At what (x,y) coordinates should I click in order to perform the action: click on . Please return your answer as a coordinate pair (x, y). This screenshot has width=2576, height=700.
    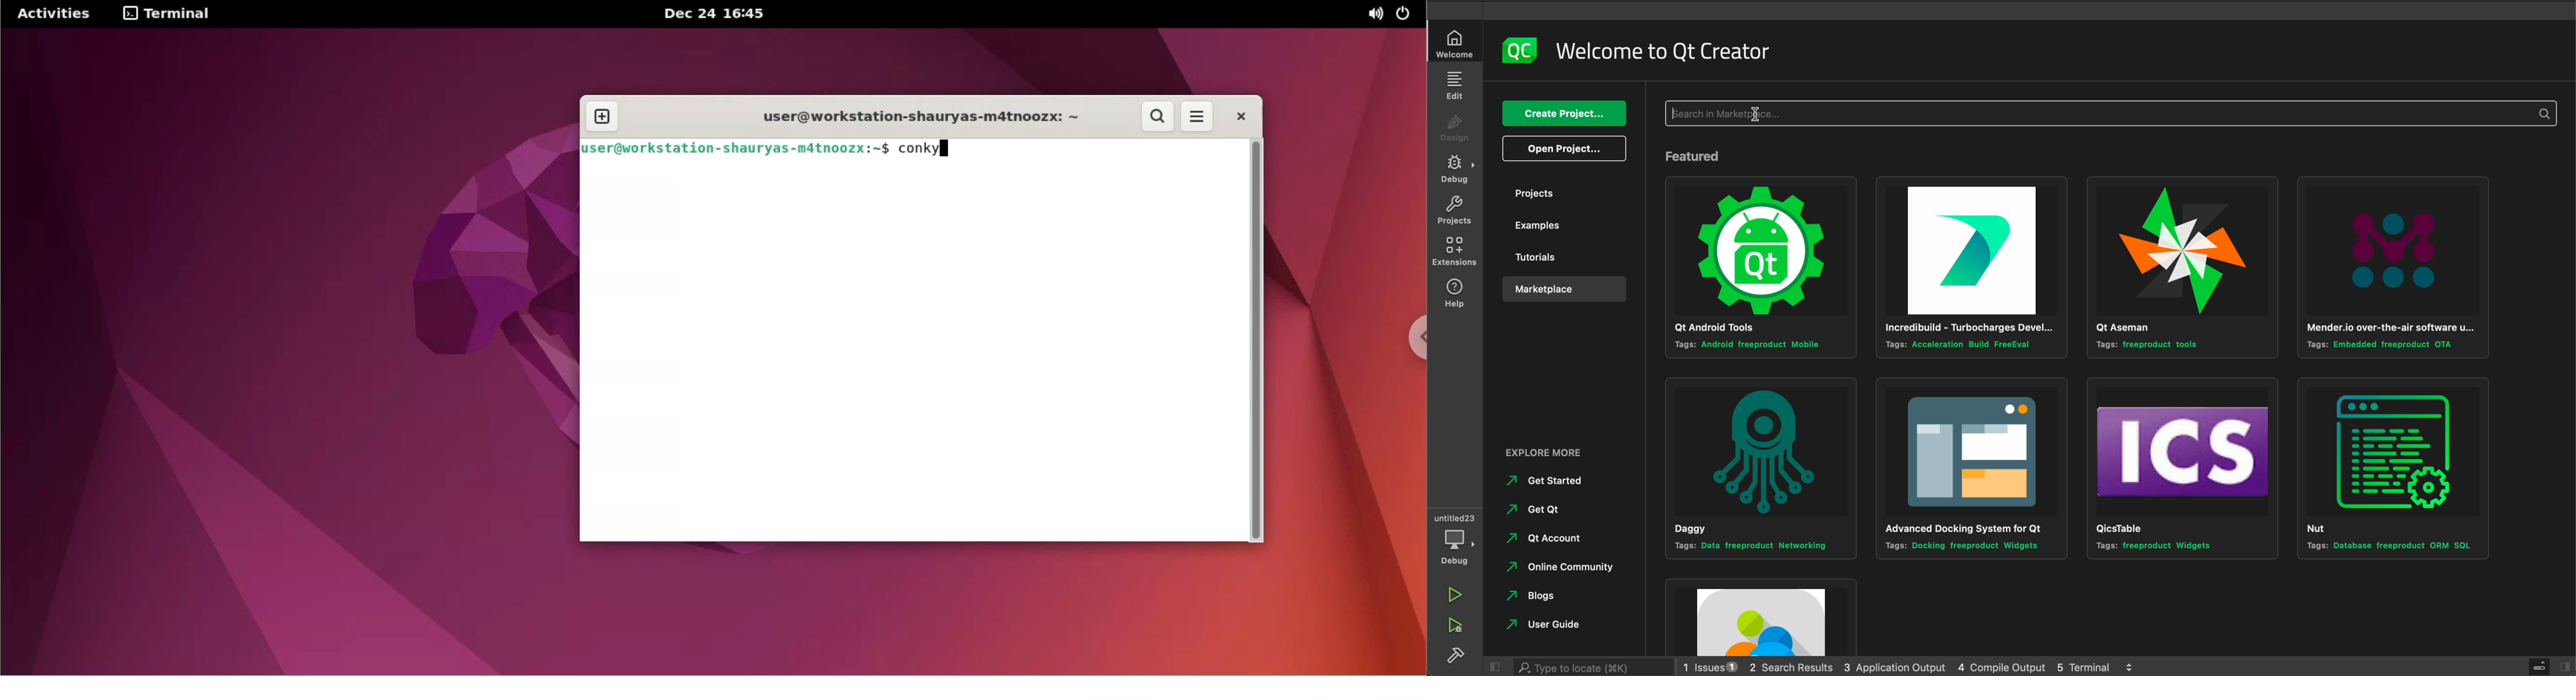
    Looking at the image, I should click on (1759, 467).